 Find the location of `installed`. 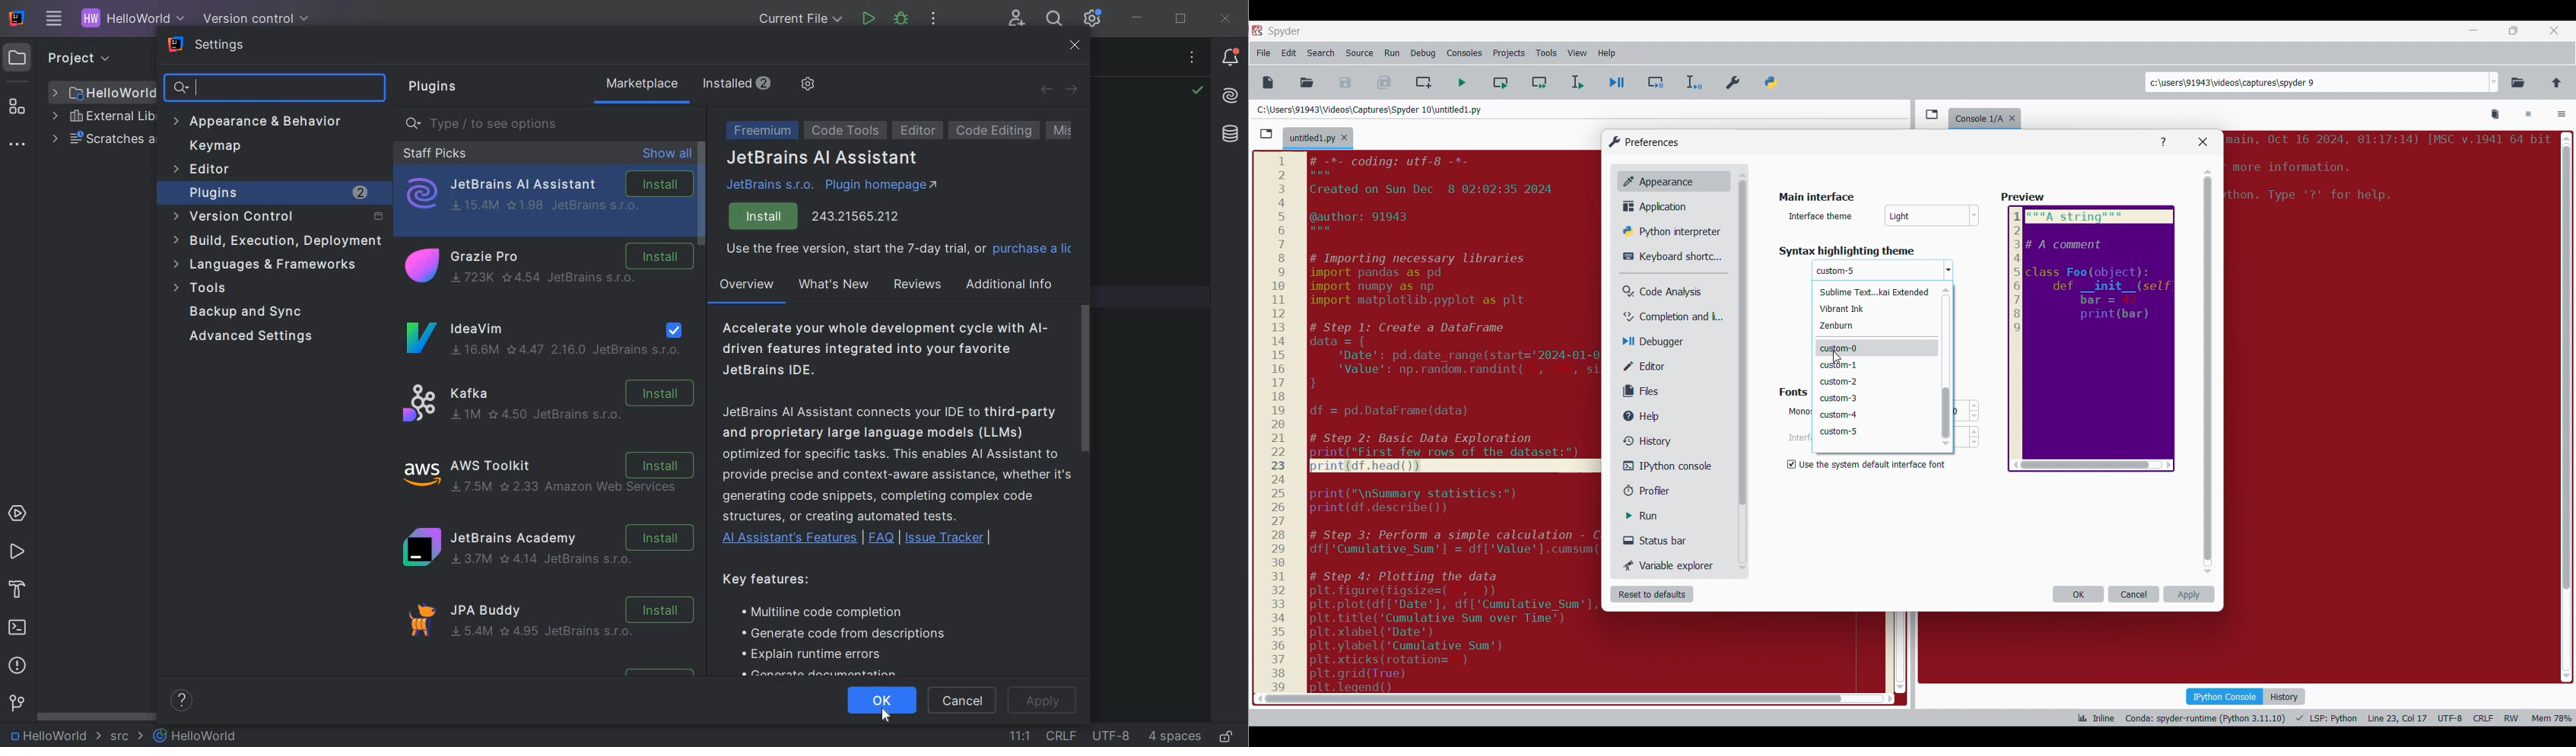

installed is located at coordinates (740, 83).